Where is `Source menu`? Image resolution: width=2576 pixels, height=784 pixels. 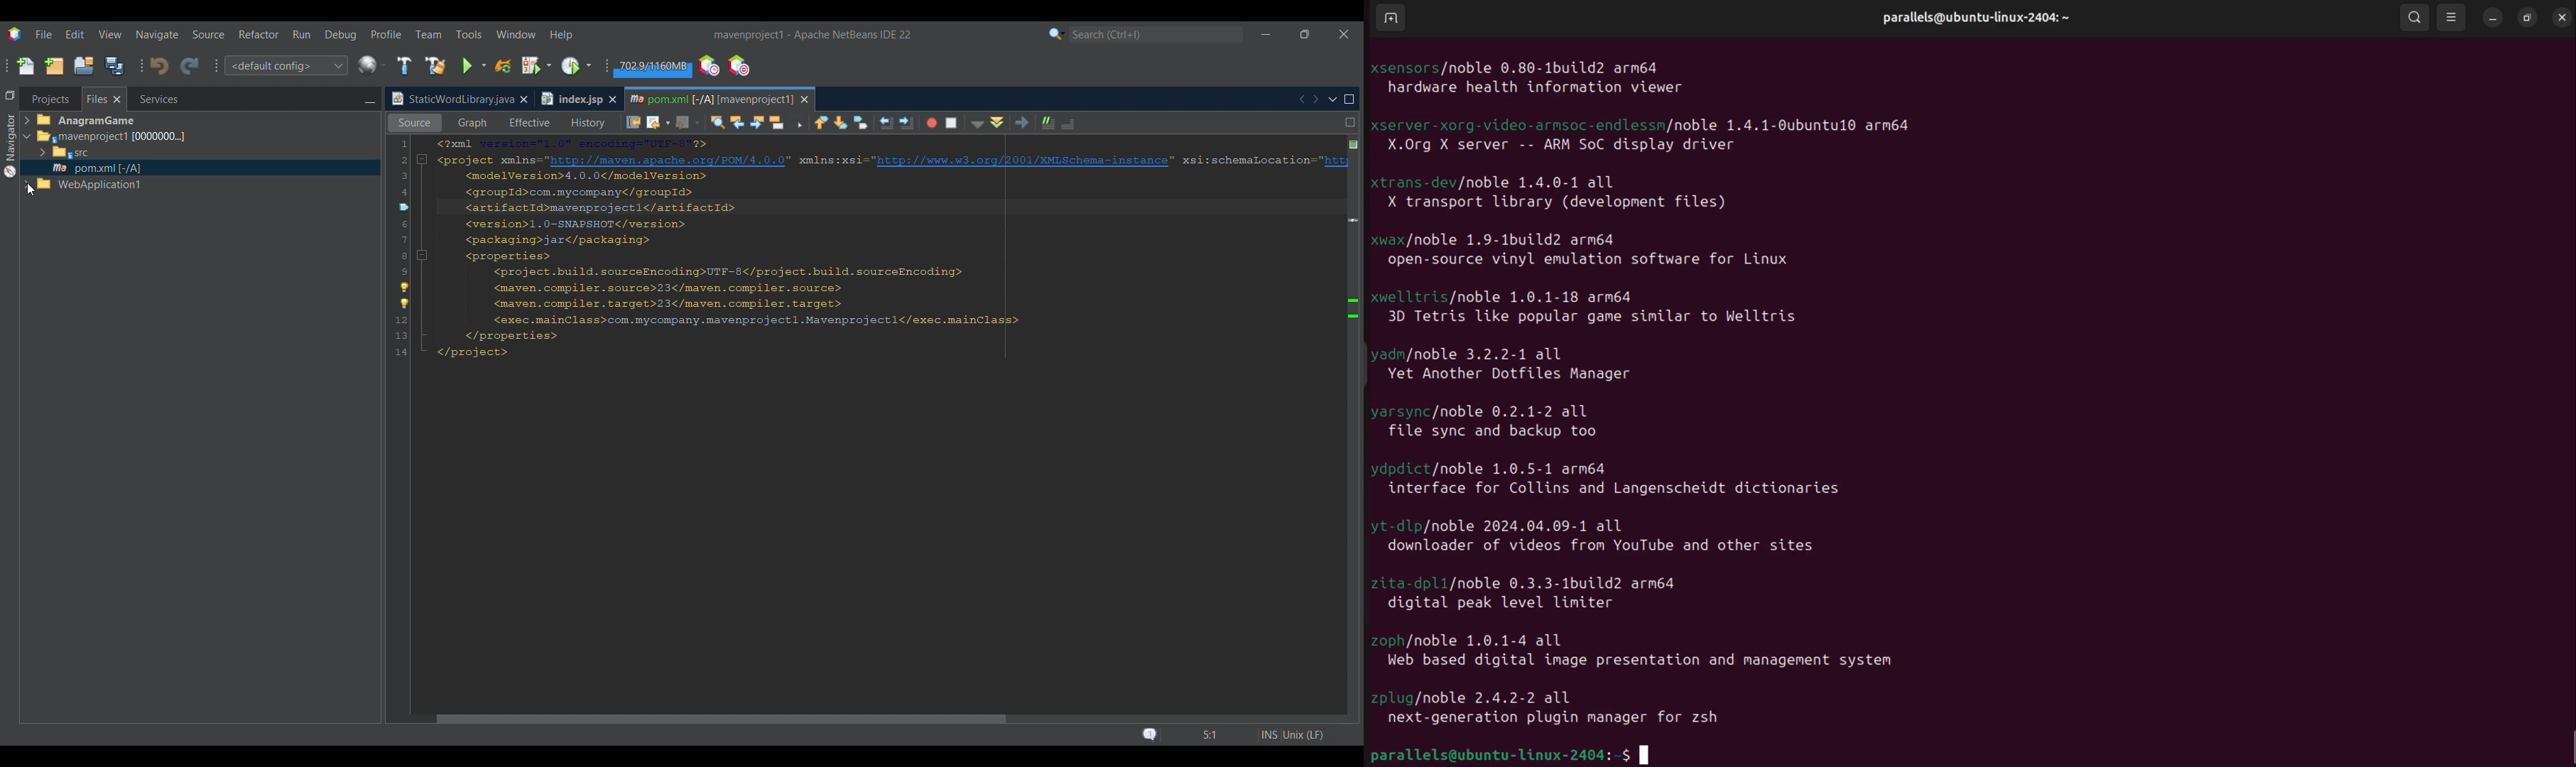 Source menu is located at coordinates (209, 35).